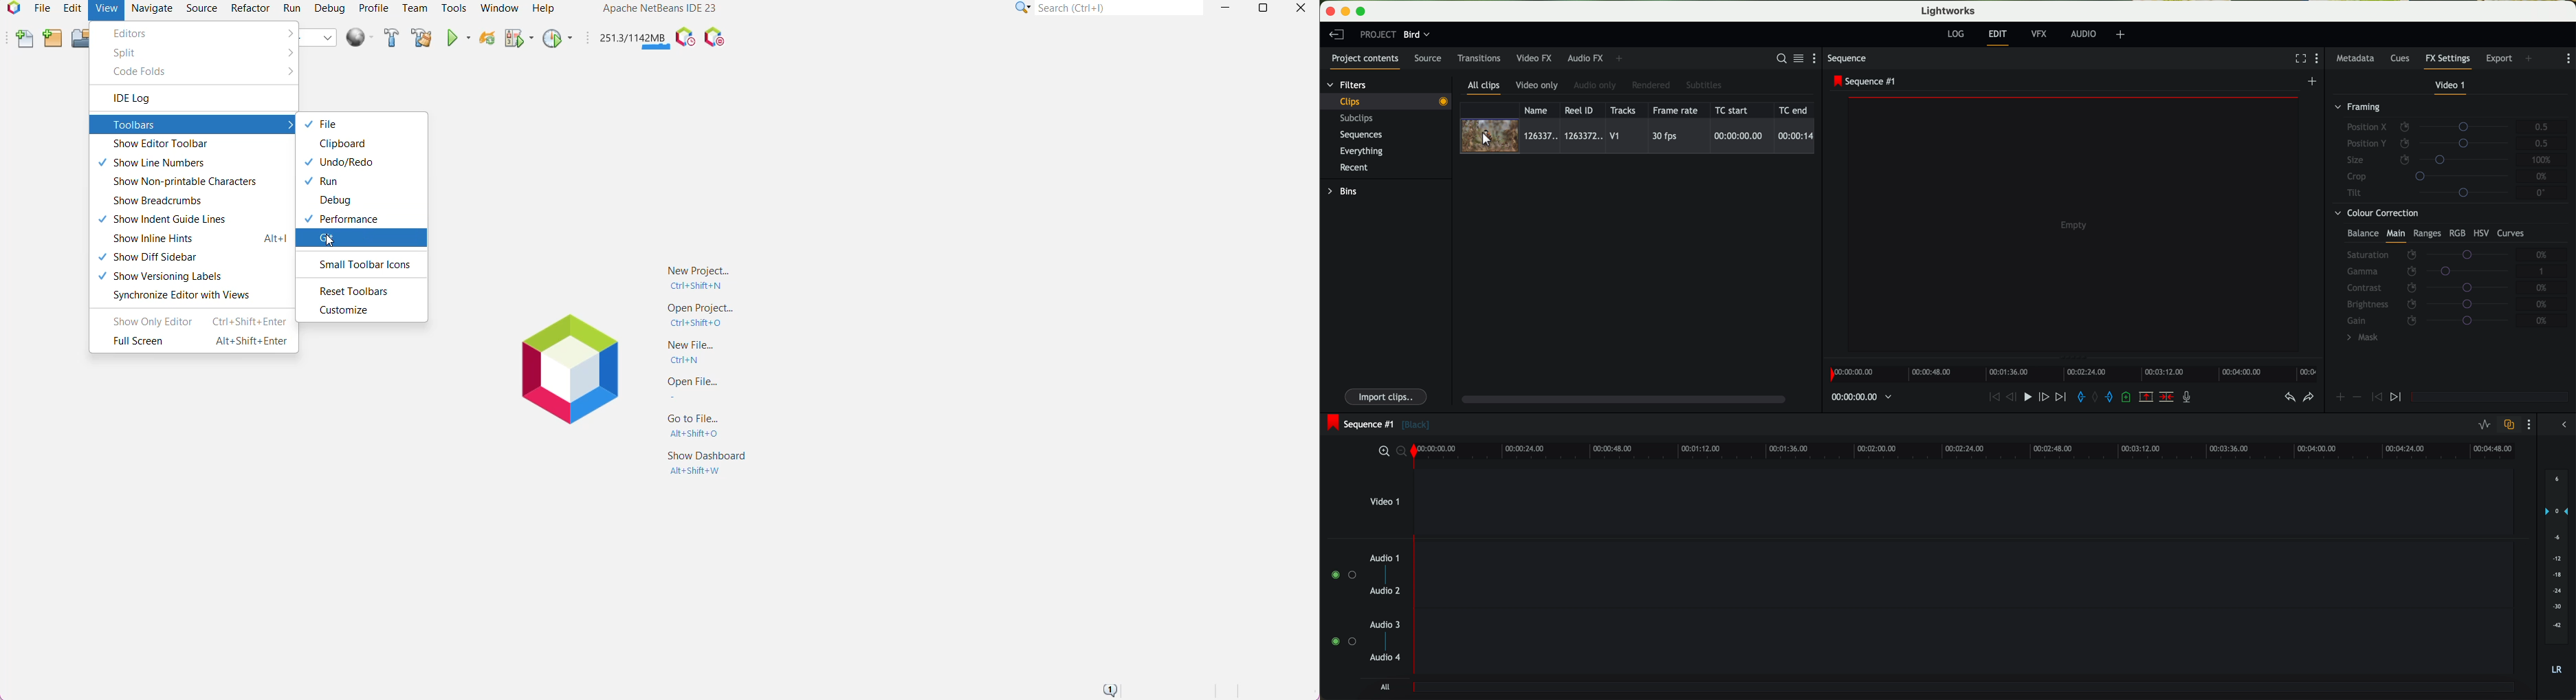  What do you see at coordinates (1794, 110) in the screenshot?
I see `TC end` at bounding box center [1794, 110].